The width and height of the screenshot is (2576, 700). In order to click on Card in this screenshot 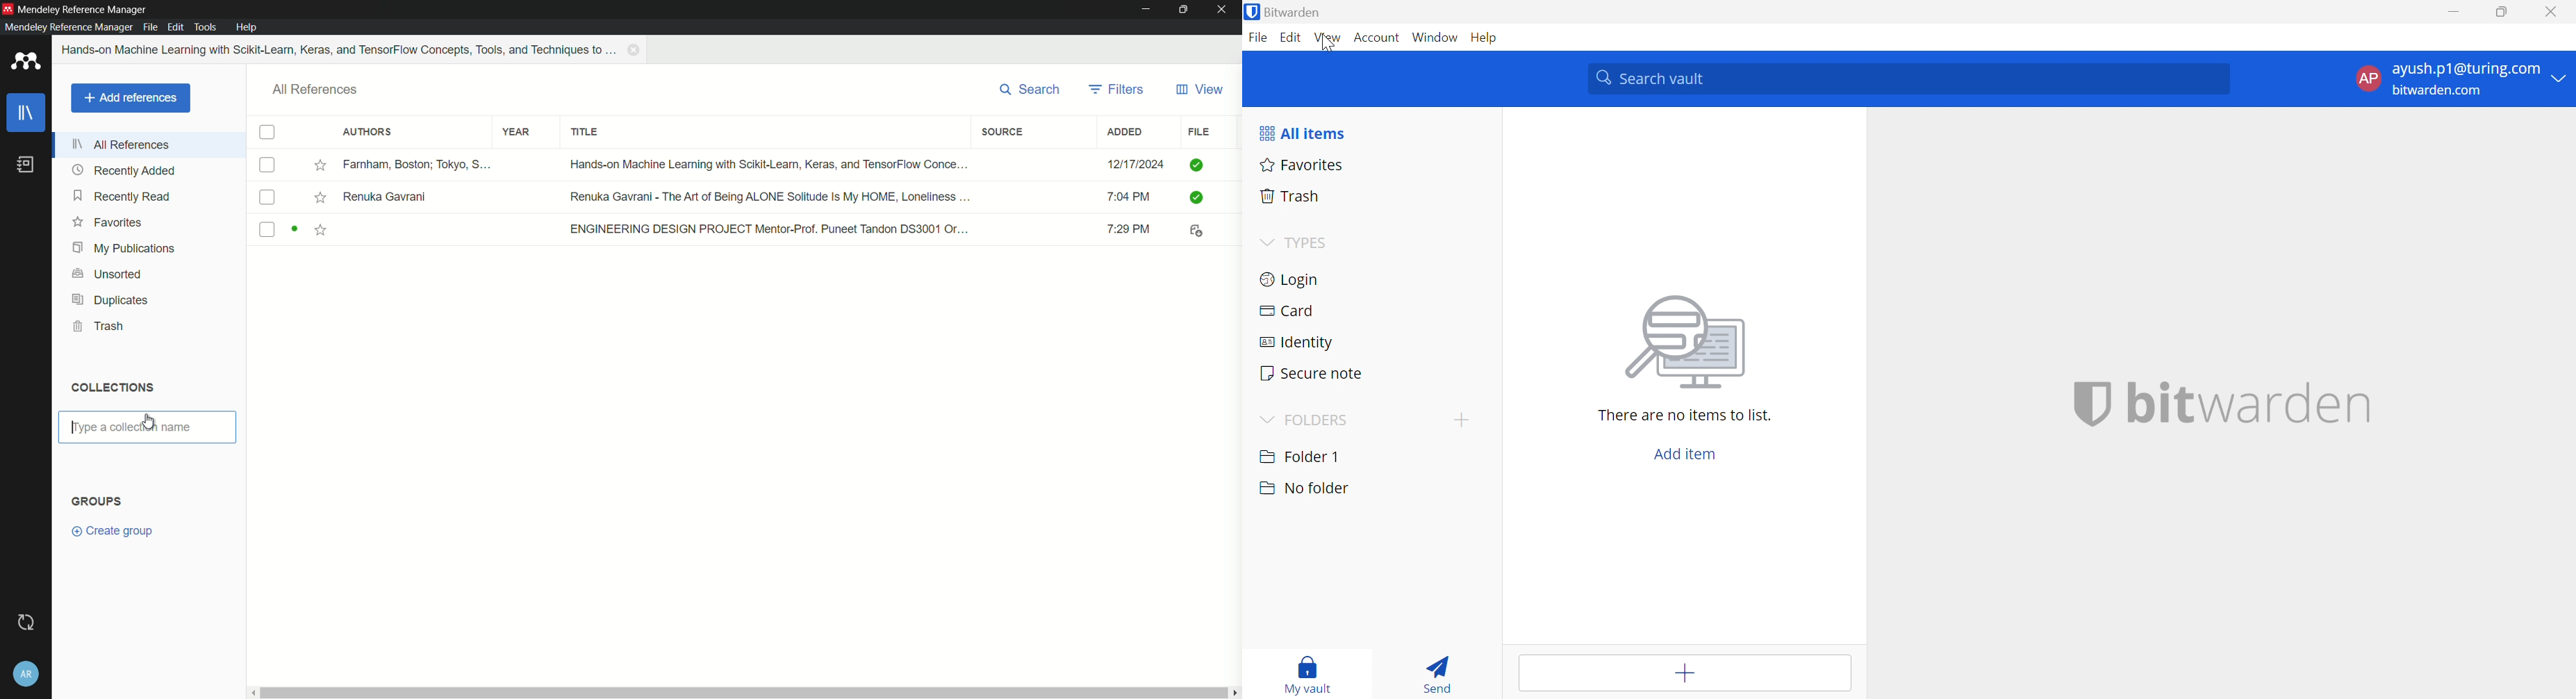, I will do `click(1287, 311)`.